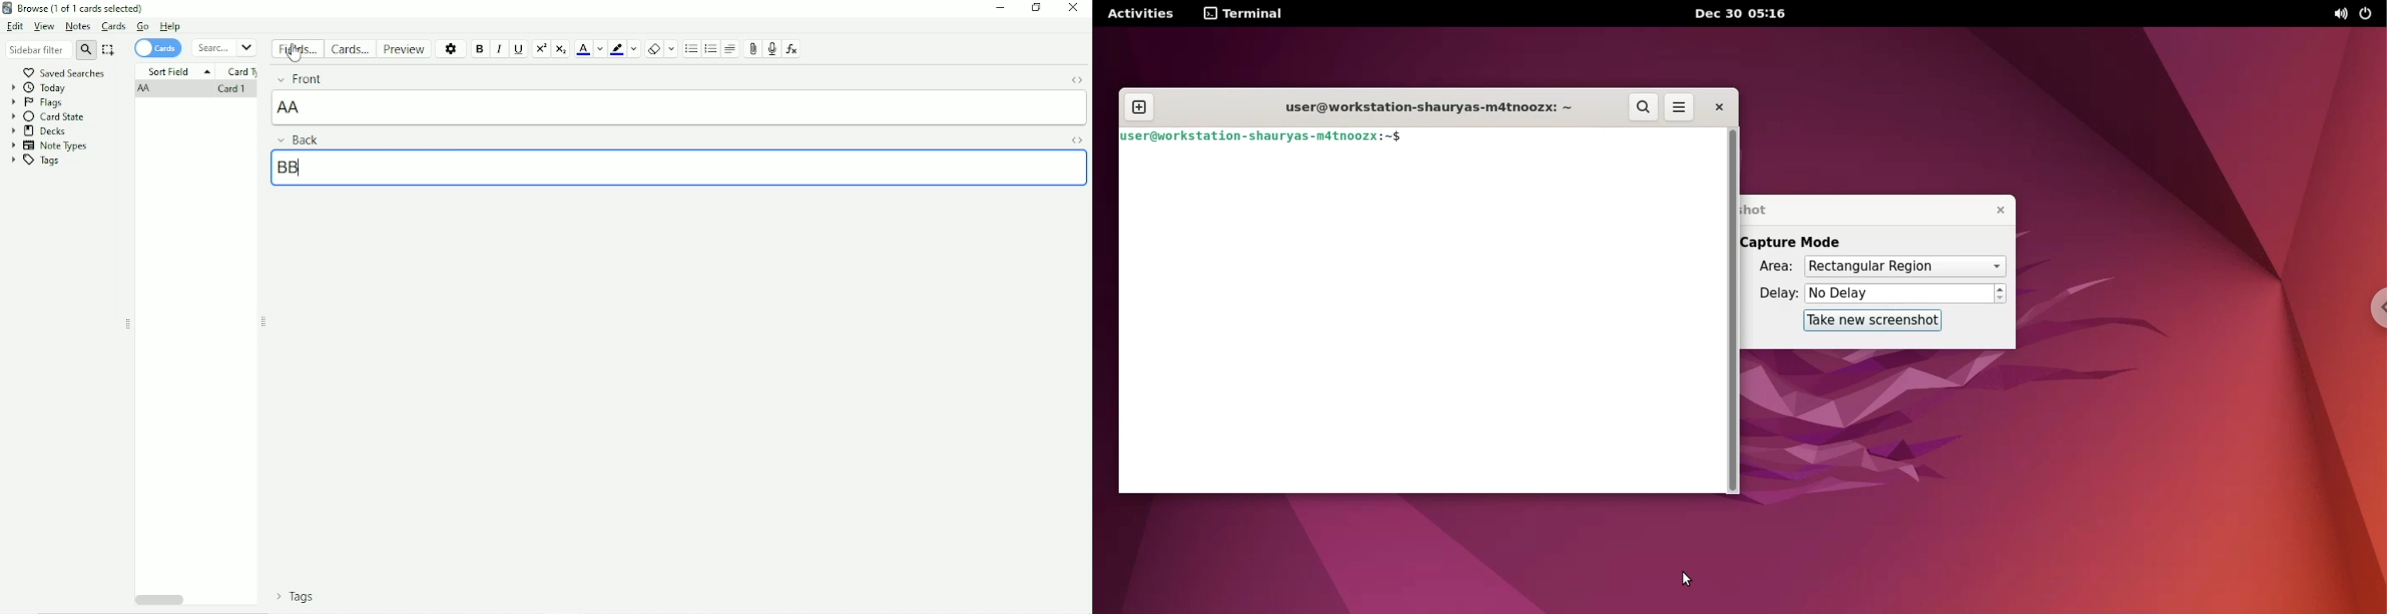 The width and height of the screenshot is (2408, 616). What do you see at coordinates (1076, 82) in the screenshot?
I see `Toggle HTML Editor` at bounding box center [1076, 82].